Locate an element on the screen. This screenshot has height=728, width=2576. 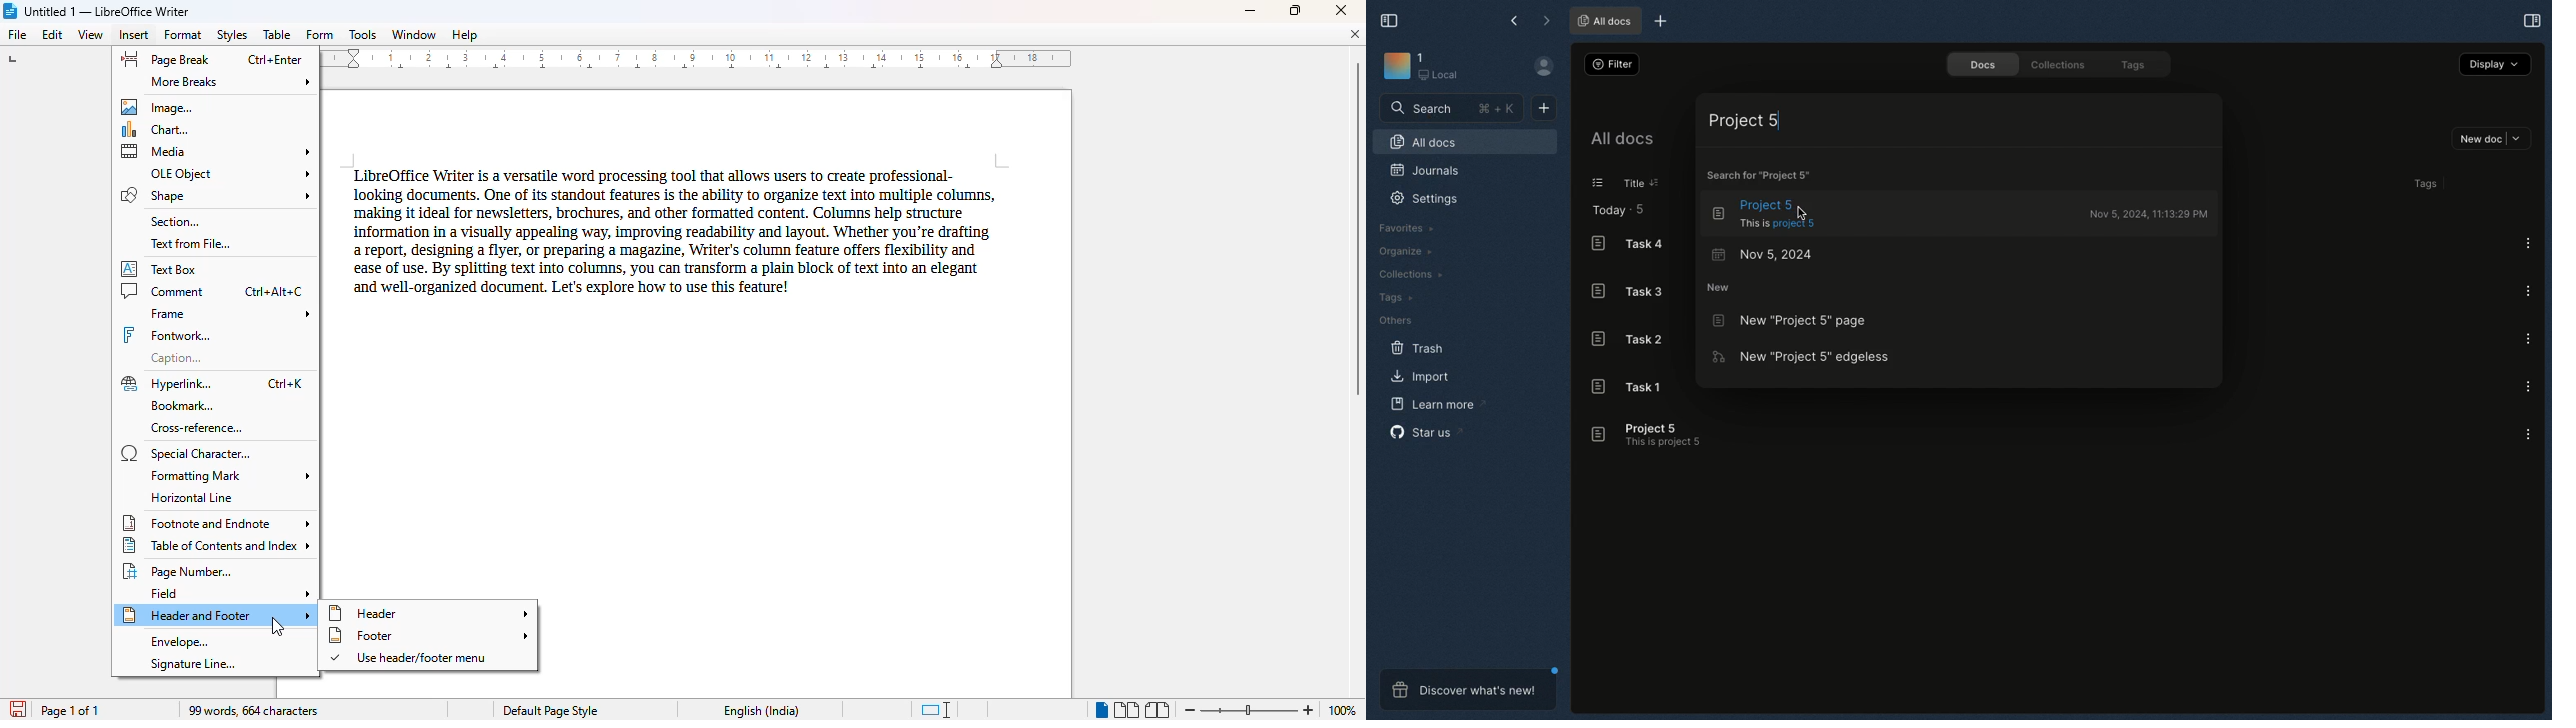
one page view is located at coordinates (1097, 709).